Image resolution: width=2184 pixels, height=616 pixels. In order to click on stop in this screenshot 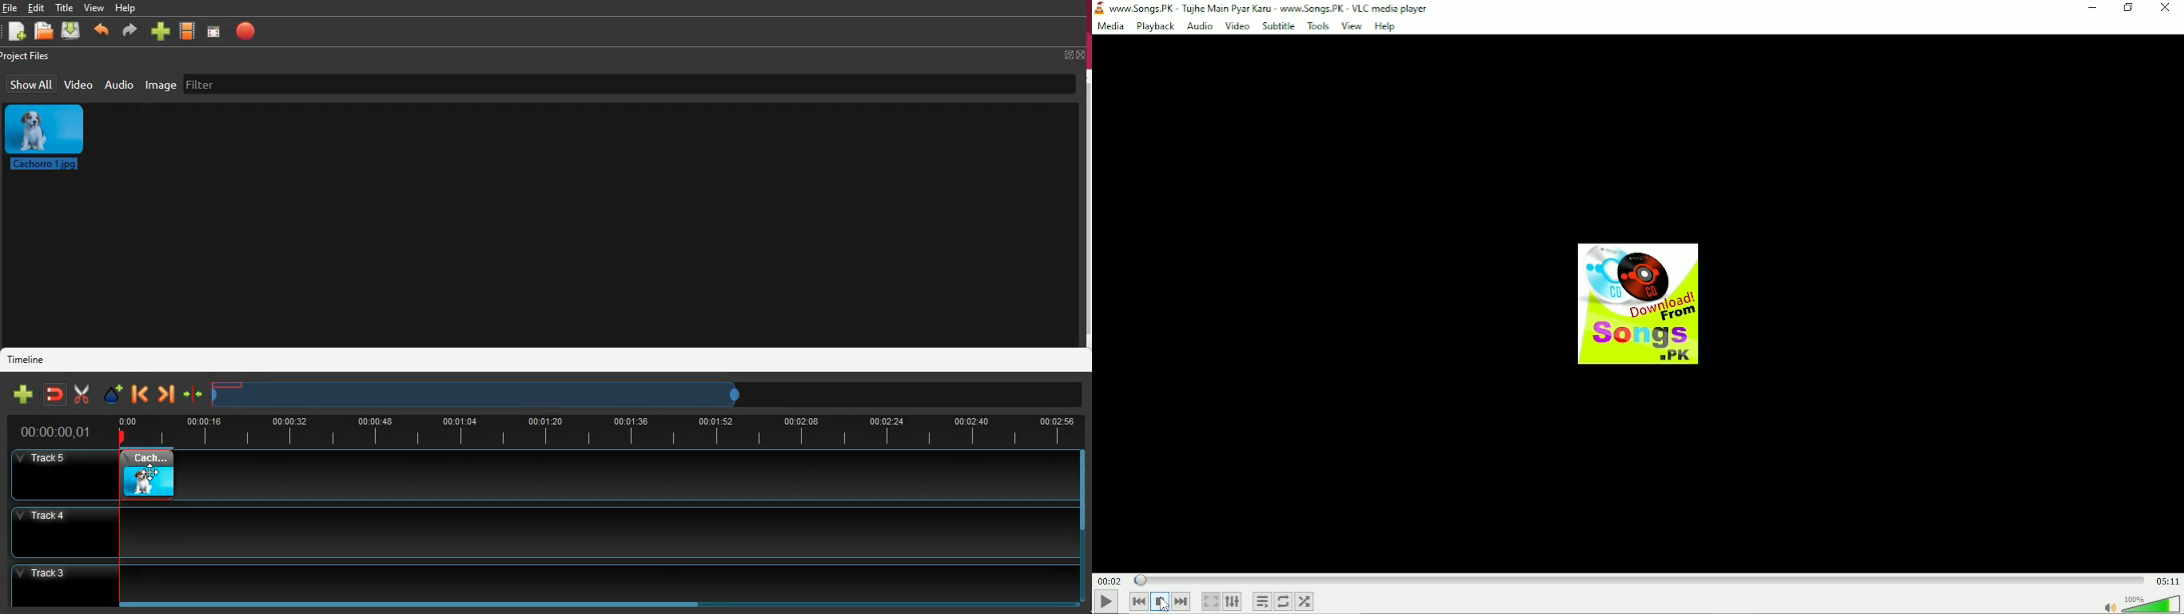, I will do `click(249, 34)`.